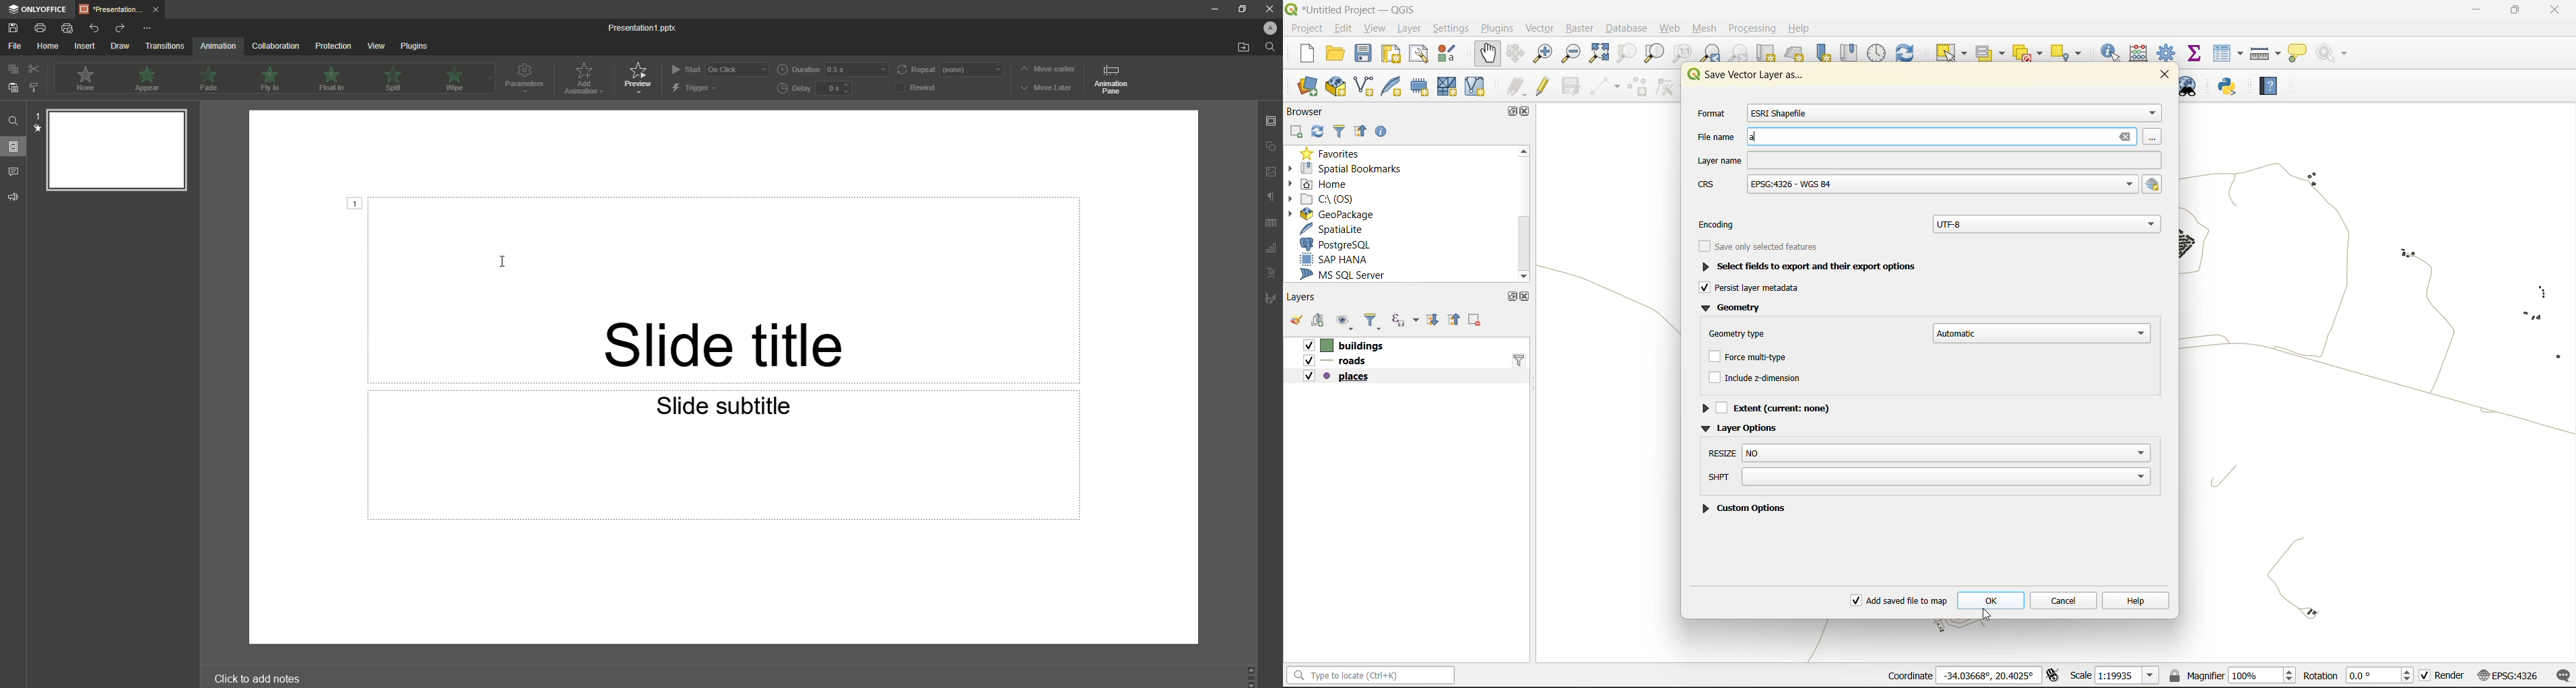 The height and width of the screenshot is (700, 2576). Describe the element at coordinates (414, 45) in the screenshot. I see `Plugins` at that location.